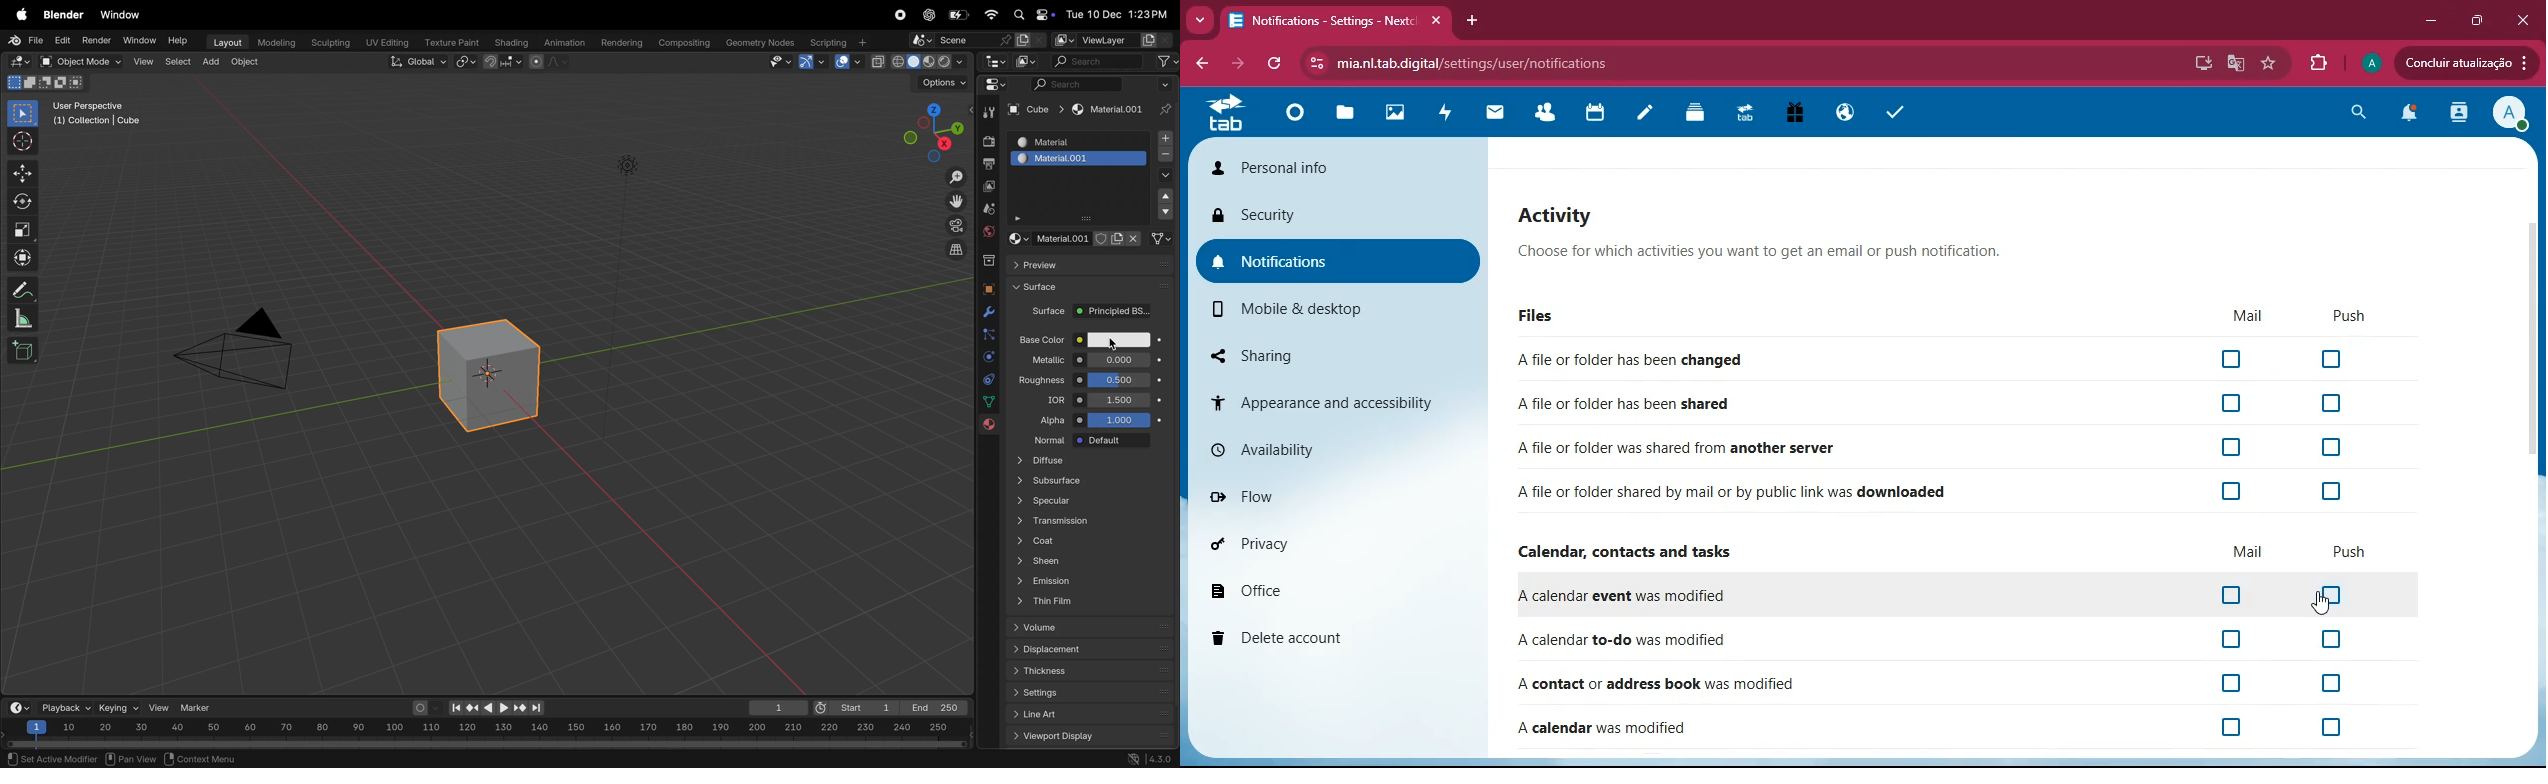  Describe the element at coordinates (1480, 62) in the screenshot. I see `mia.nltab.digital/settings/user/notifications` at that location.